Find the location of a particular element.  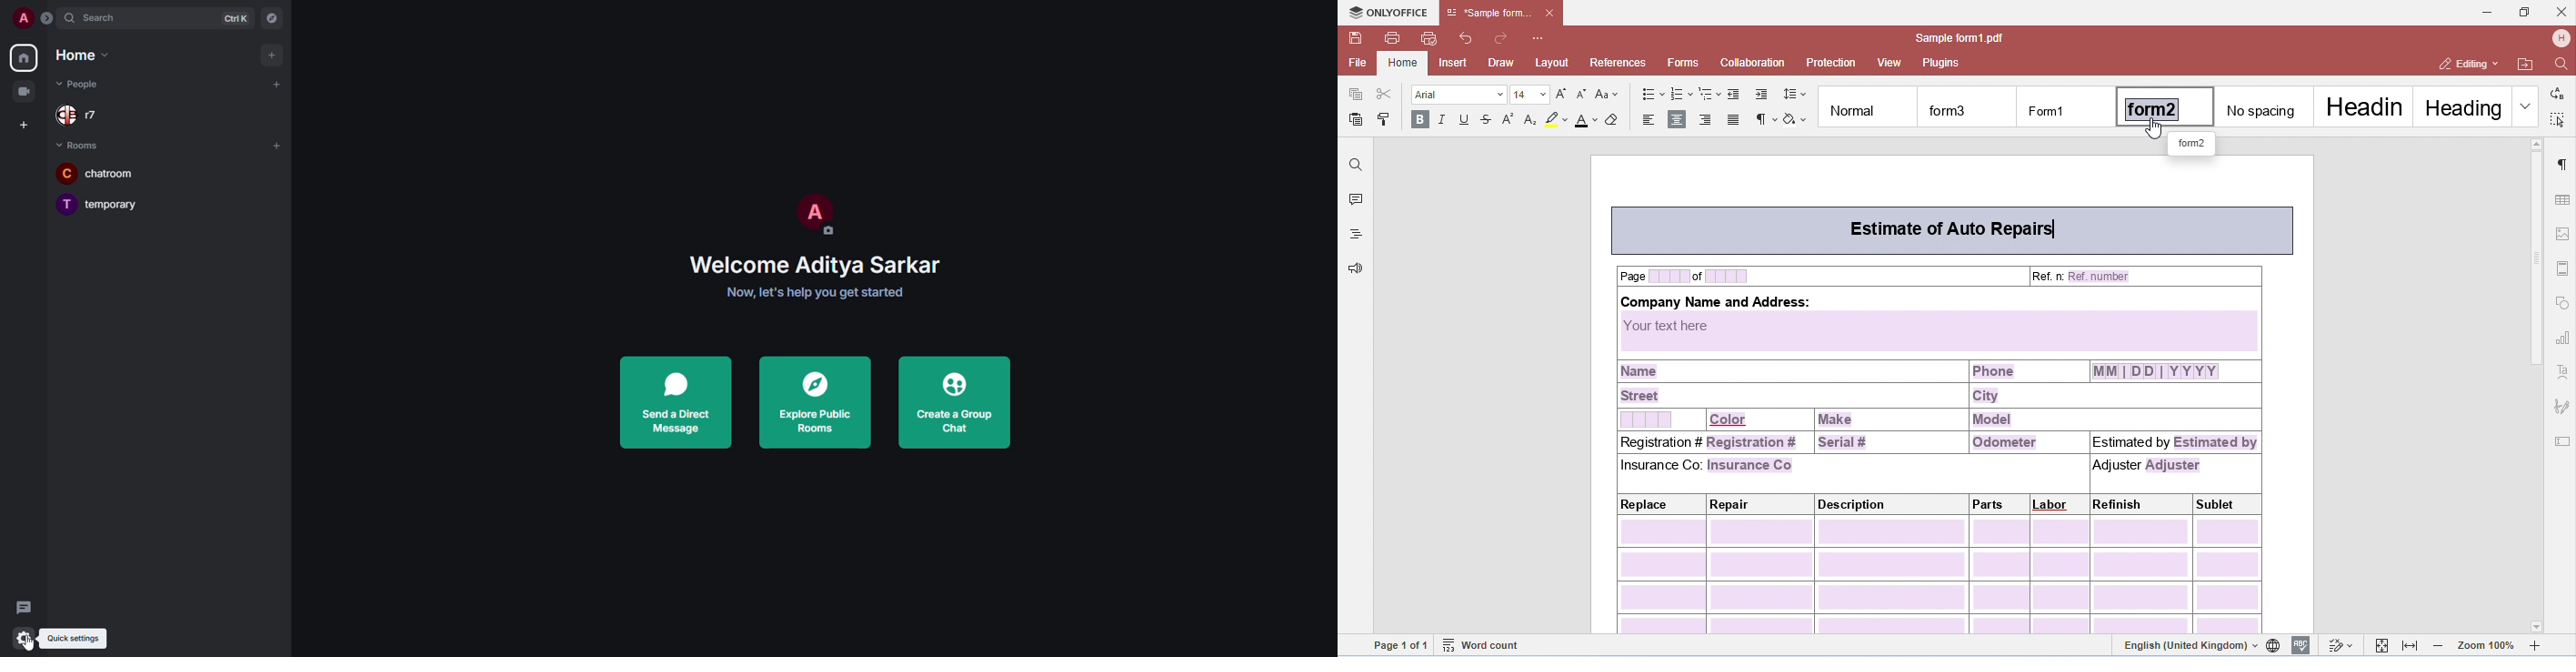

cursor is located at coordinates (31, 644).